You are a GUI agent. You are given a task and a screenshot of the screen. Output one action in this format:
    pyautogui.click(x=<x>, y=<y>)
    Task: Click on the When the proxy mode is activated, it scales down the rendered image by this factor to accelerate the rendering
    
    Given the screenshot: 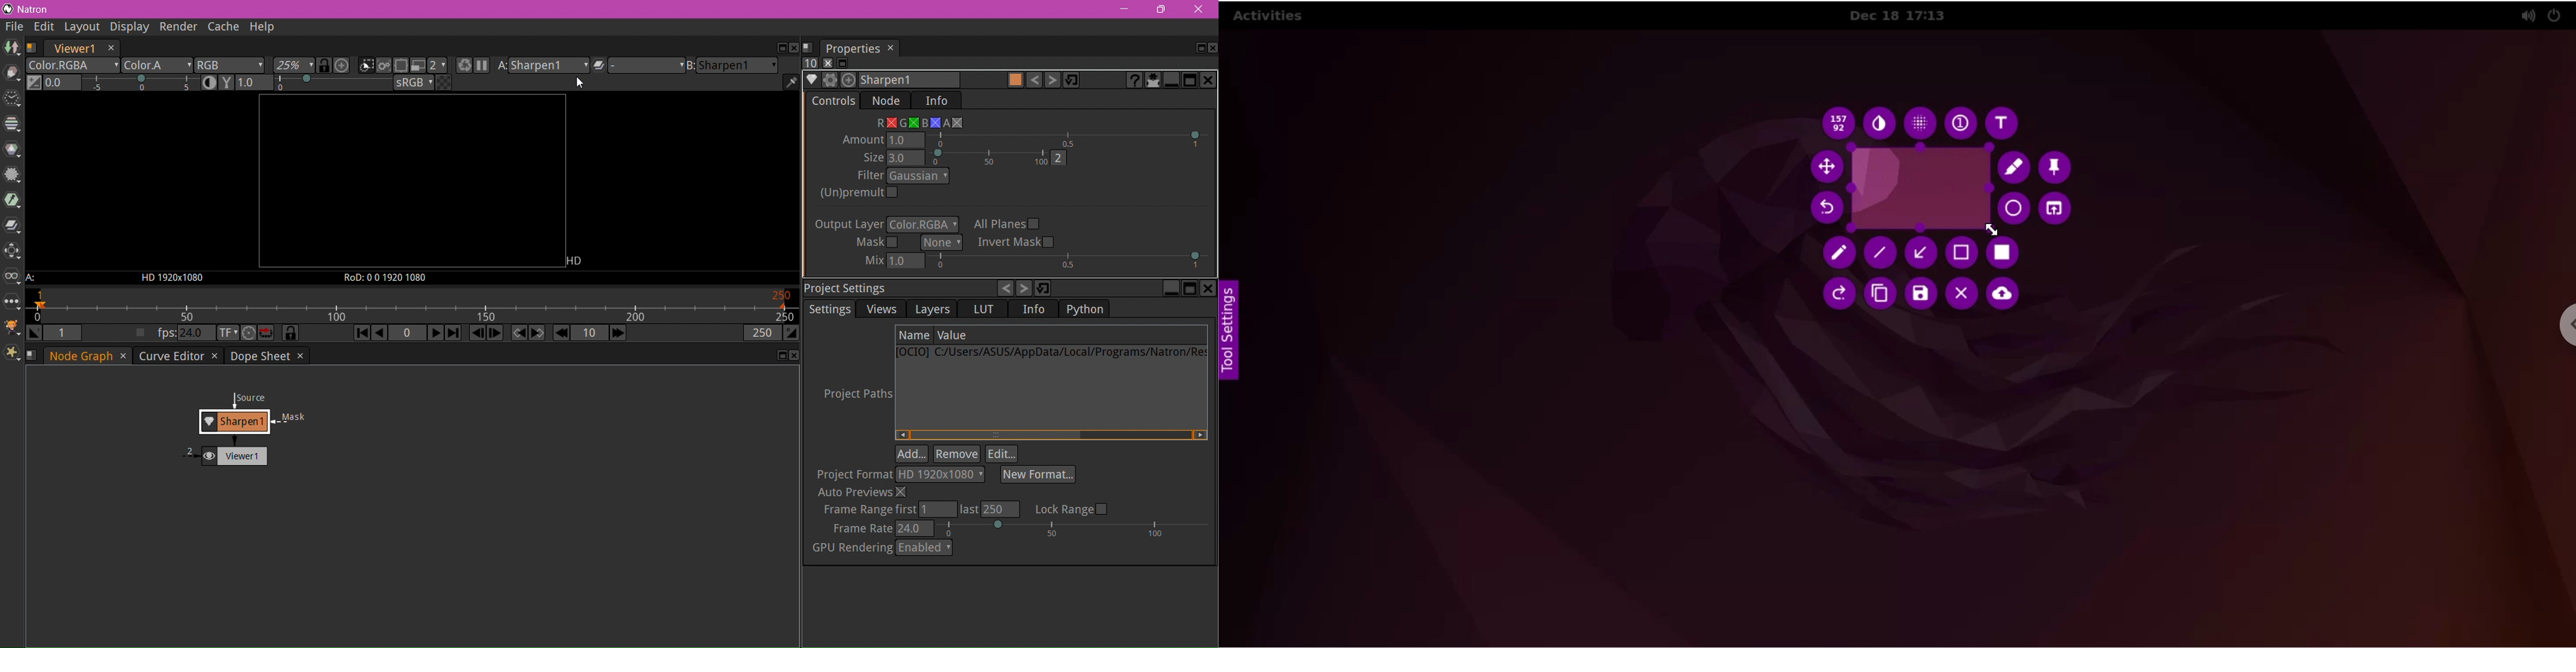 What is the action you would take?
    pyautogui.click(x=438, y=65)
    